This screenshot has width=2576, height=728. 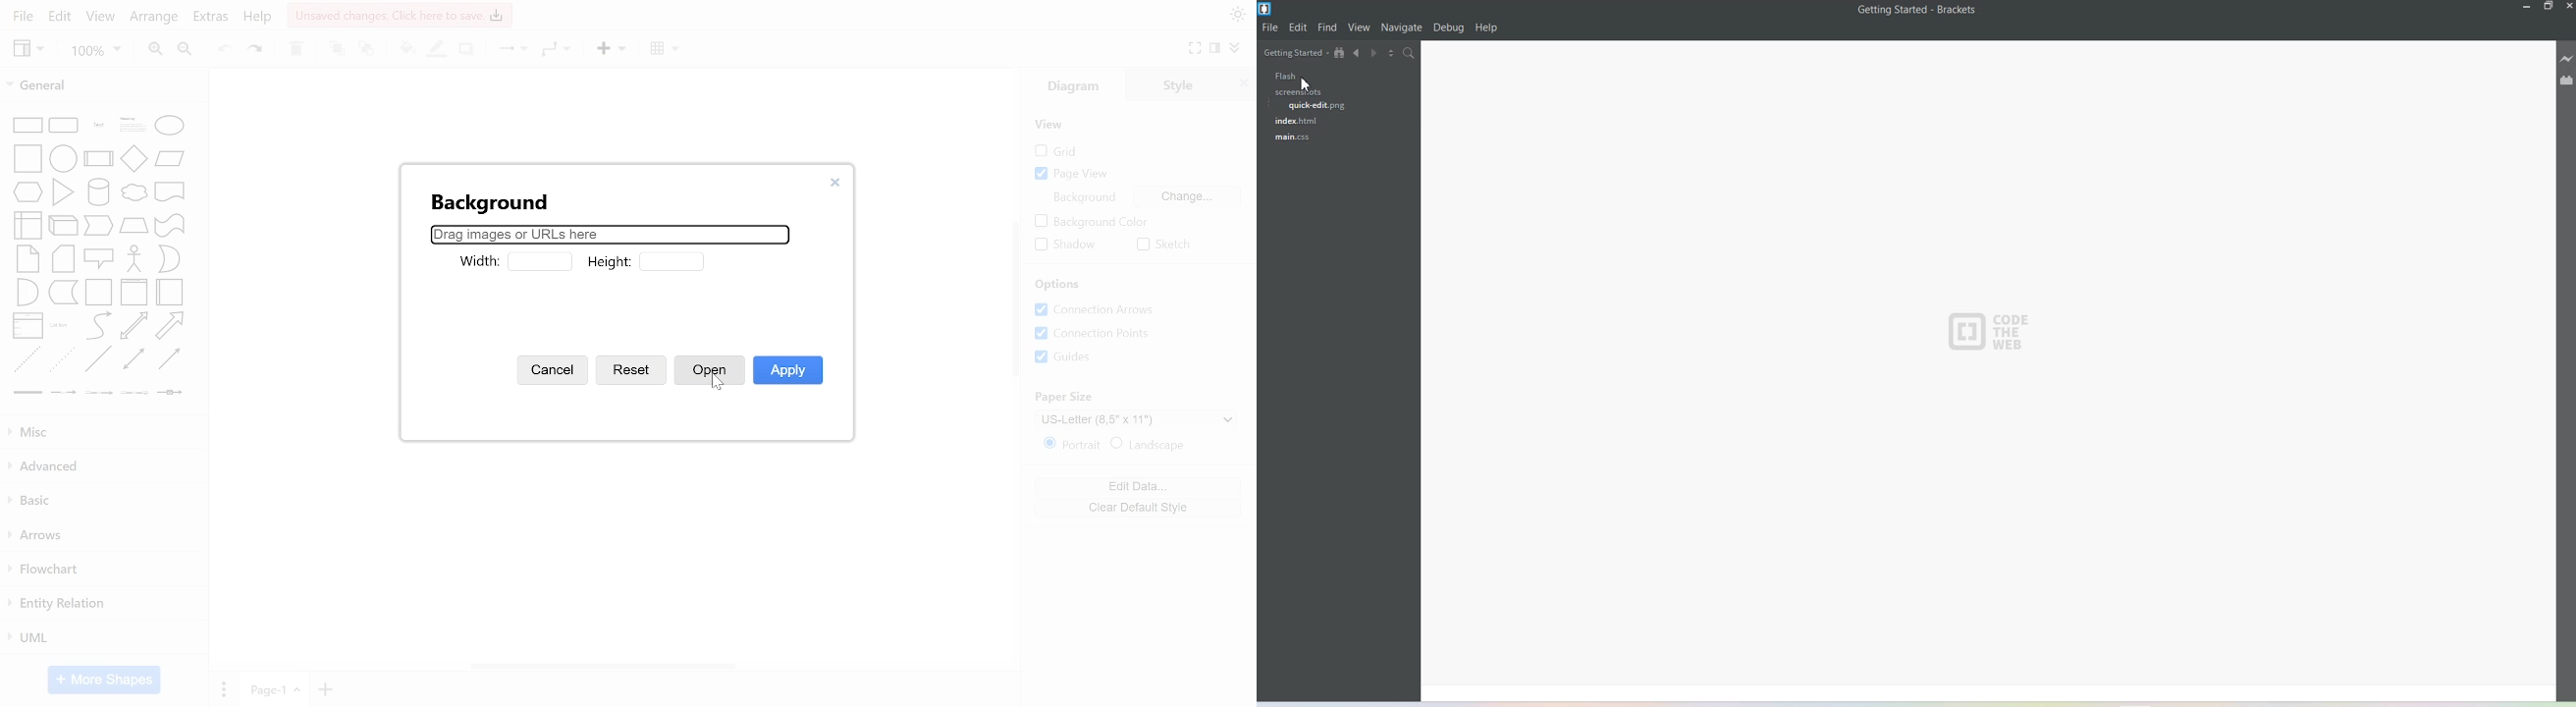 What do you see at coordinates (1071, 396) in the screenshot?
I see `Paper Size` at bounding box center [1071, 396].